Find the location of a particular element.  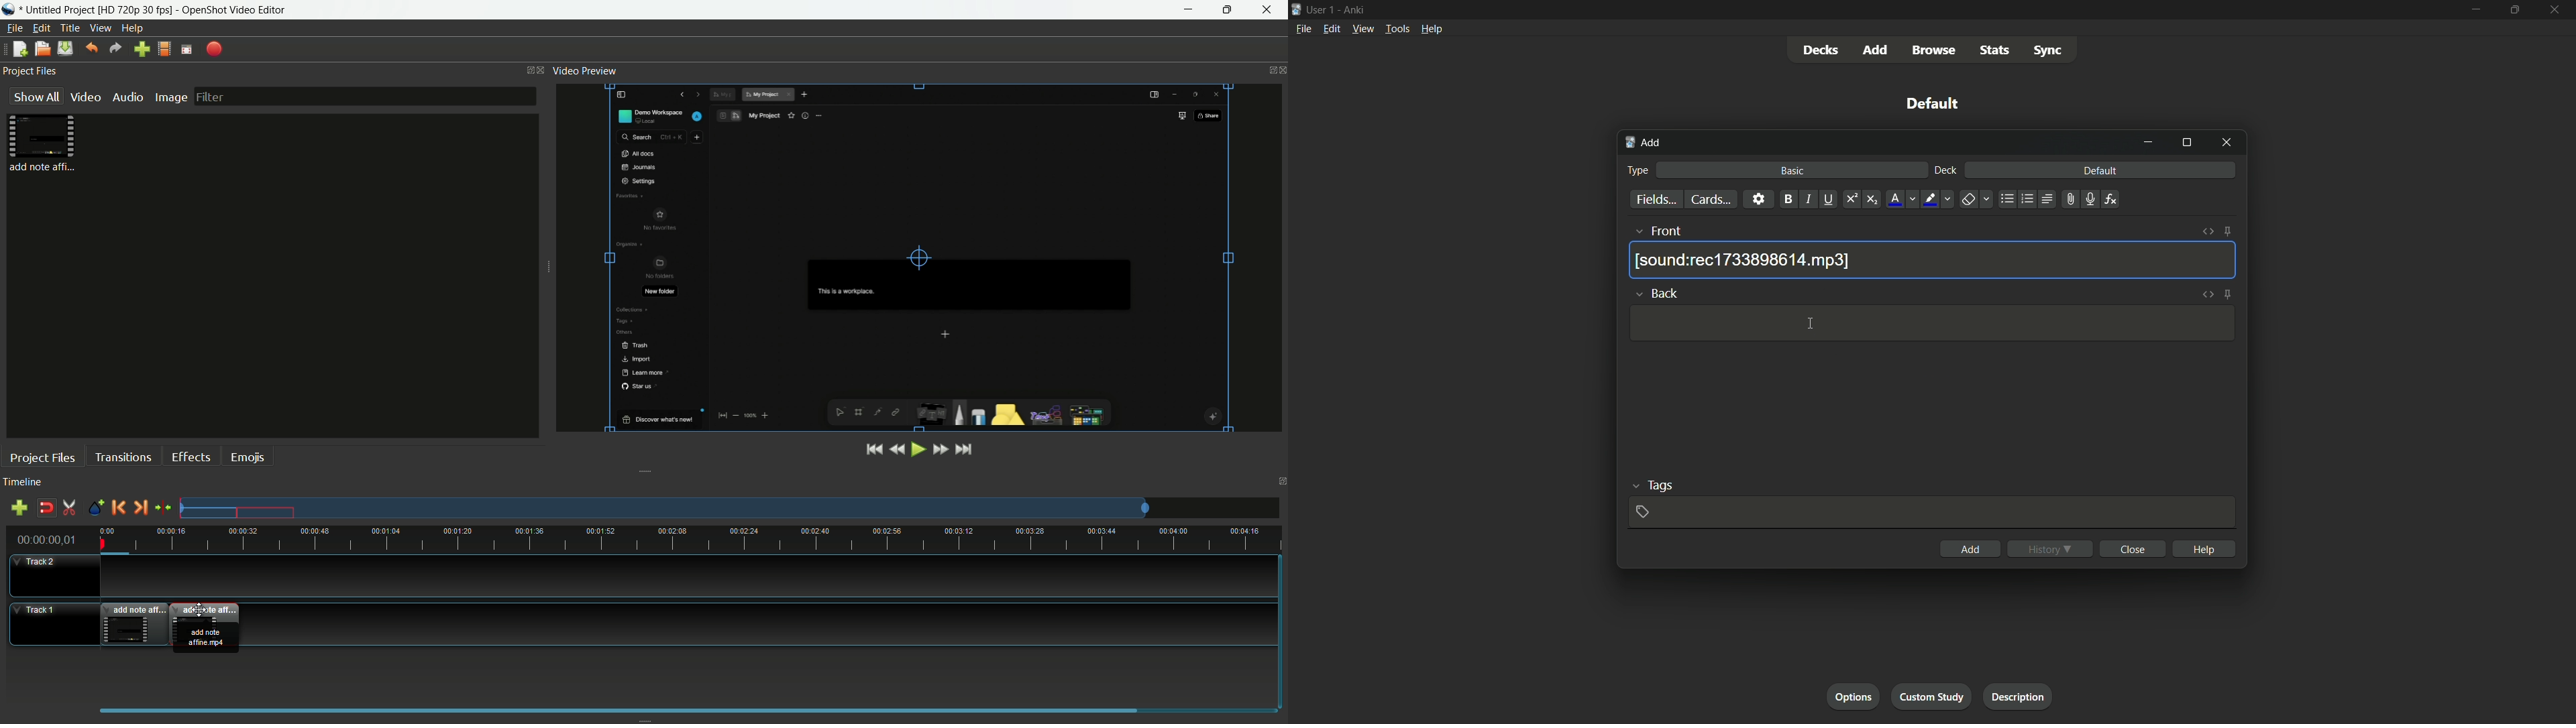

add is located at coordinates (1876, 50).